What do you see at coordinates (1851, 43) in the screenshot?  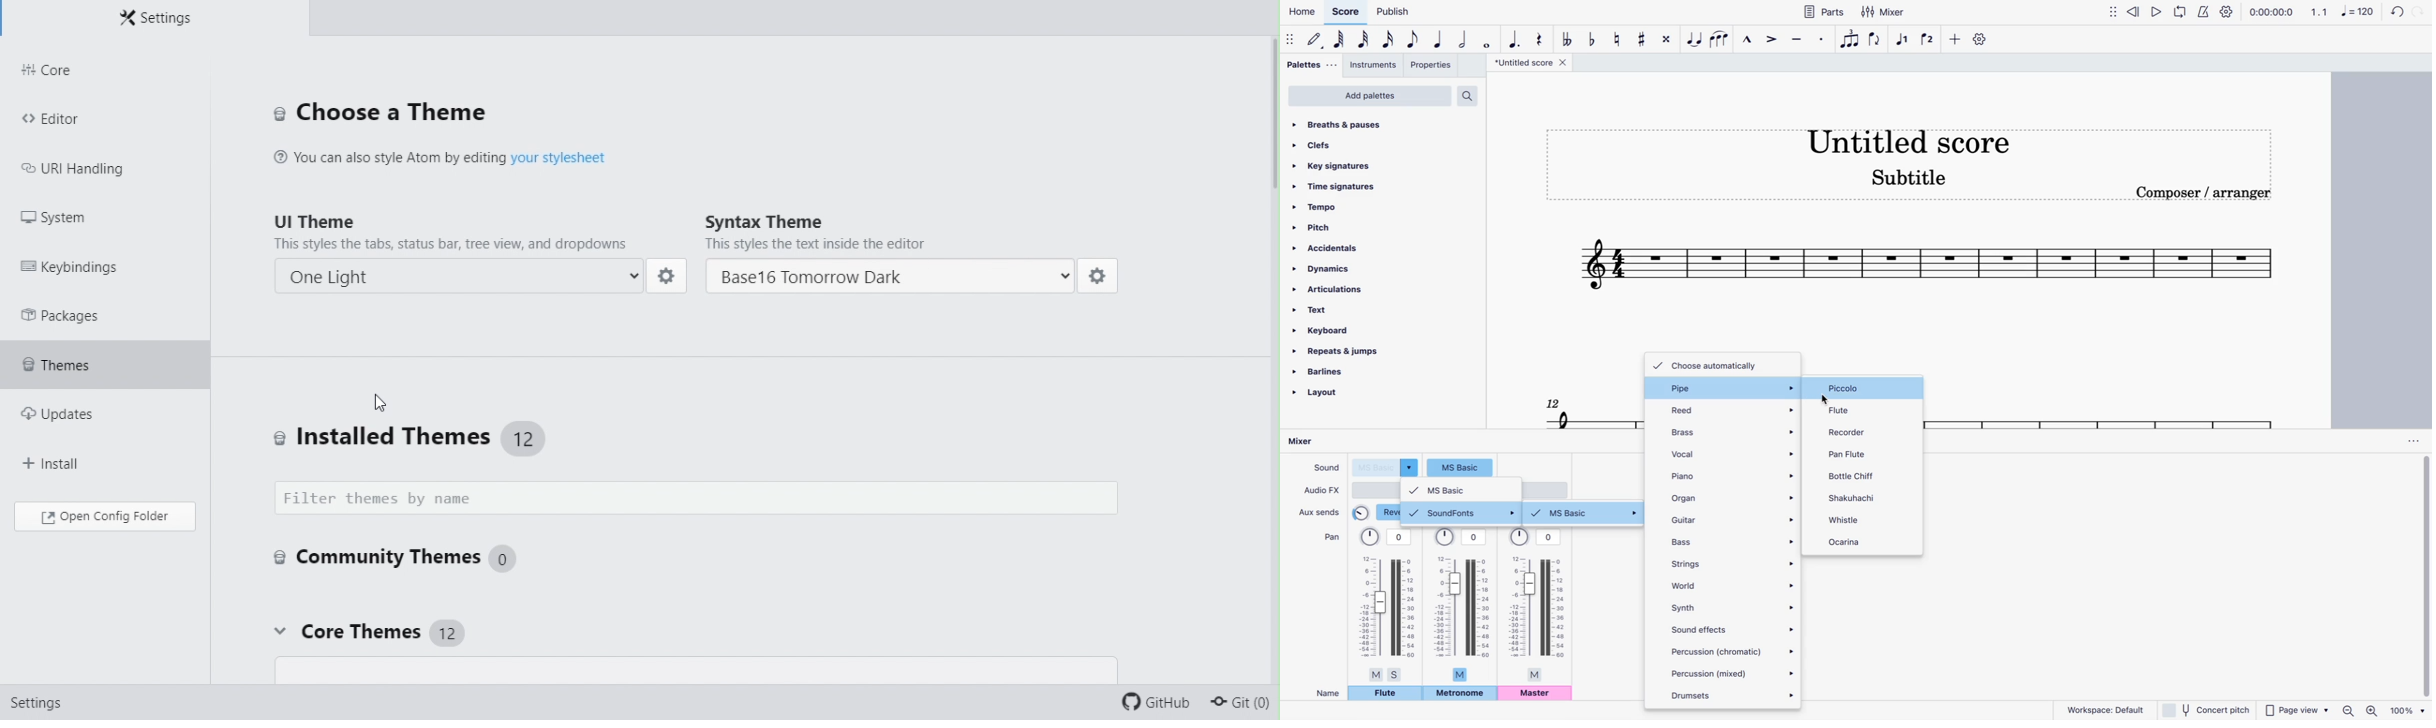 I see `tuplet` at bounding box center [1851, 43].